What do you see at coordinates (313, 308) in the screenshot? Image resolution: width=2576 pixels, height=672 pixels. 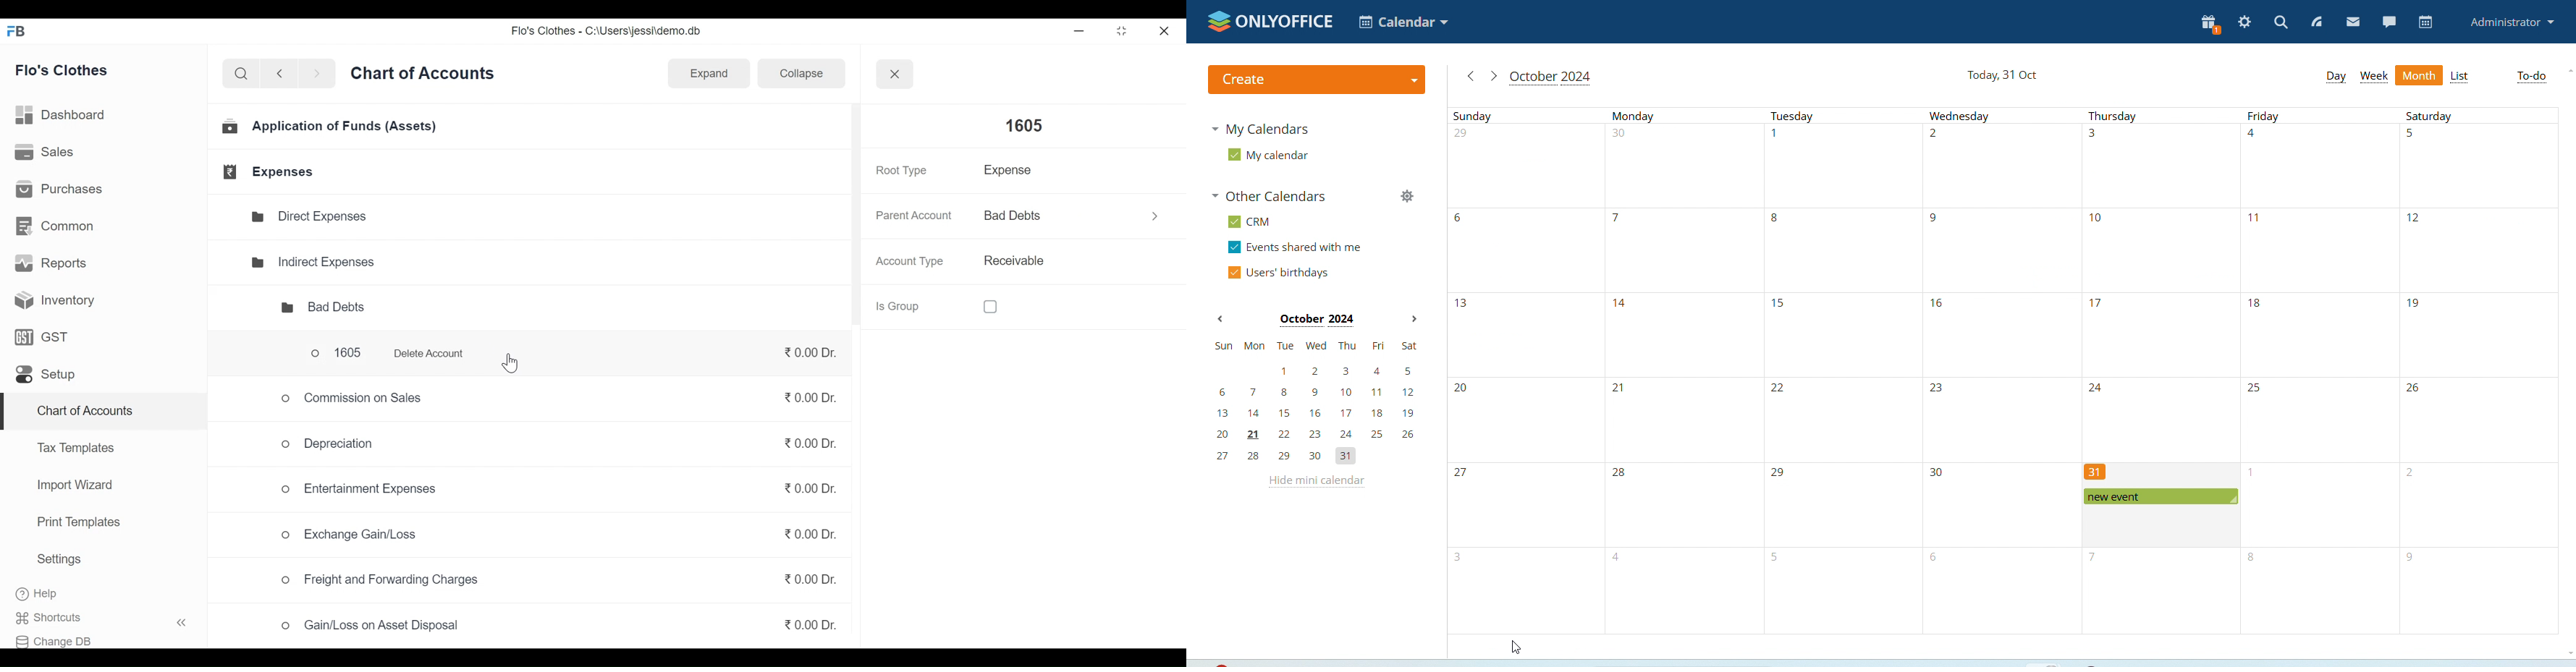 I see `Bad Debts` at bounding box center [313, 308].